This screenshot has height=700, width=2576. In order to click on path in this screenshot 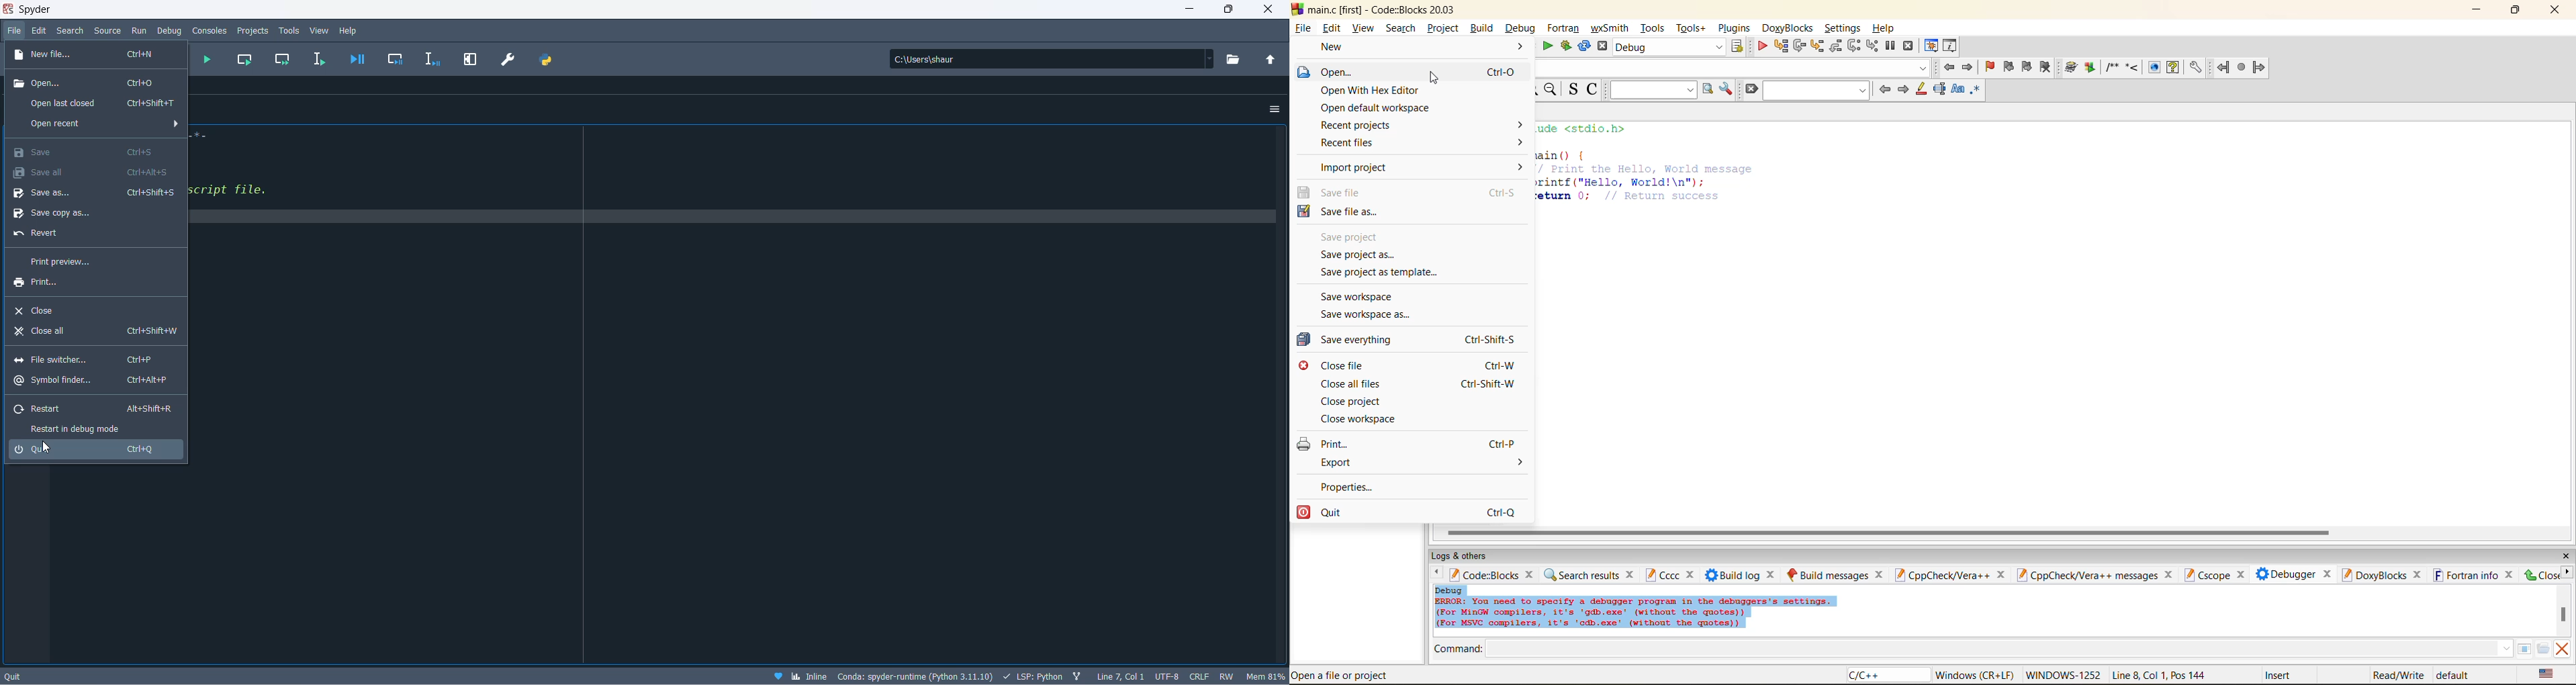, I will do `click(1047, 59)`.